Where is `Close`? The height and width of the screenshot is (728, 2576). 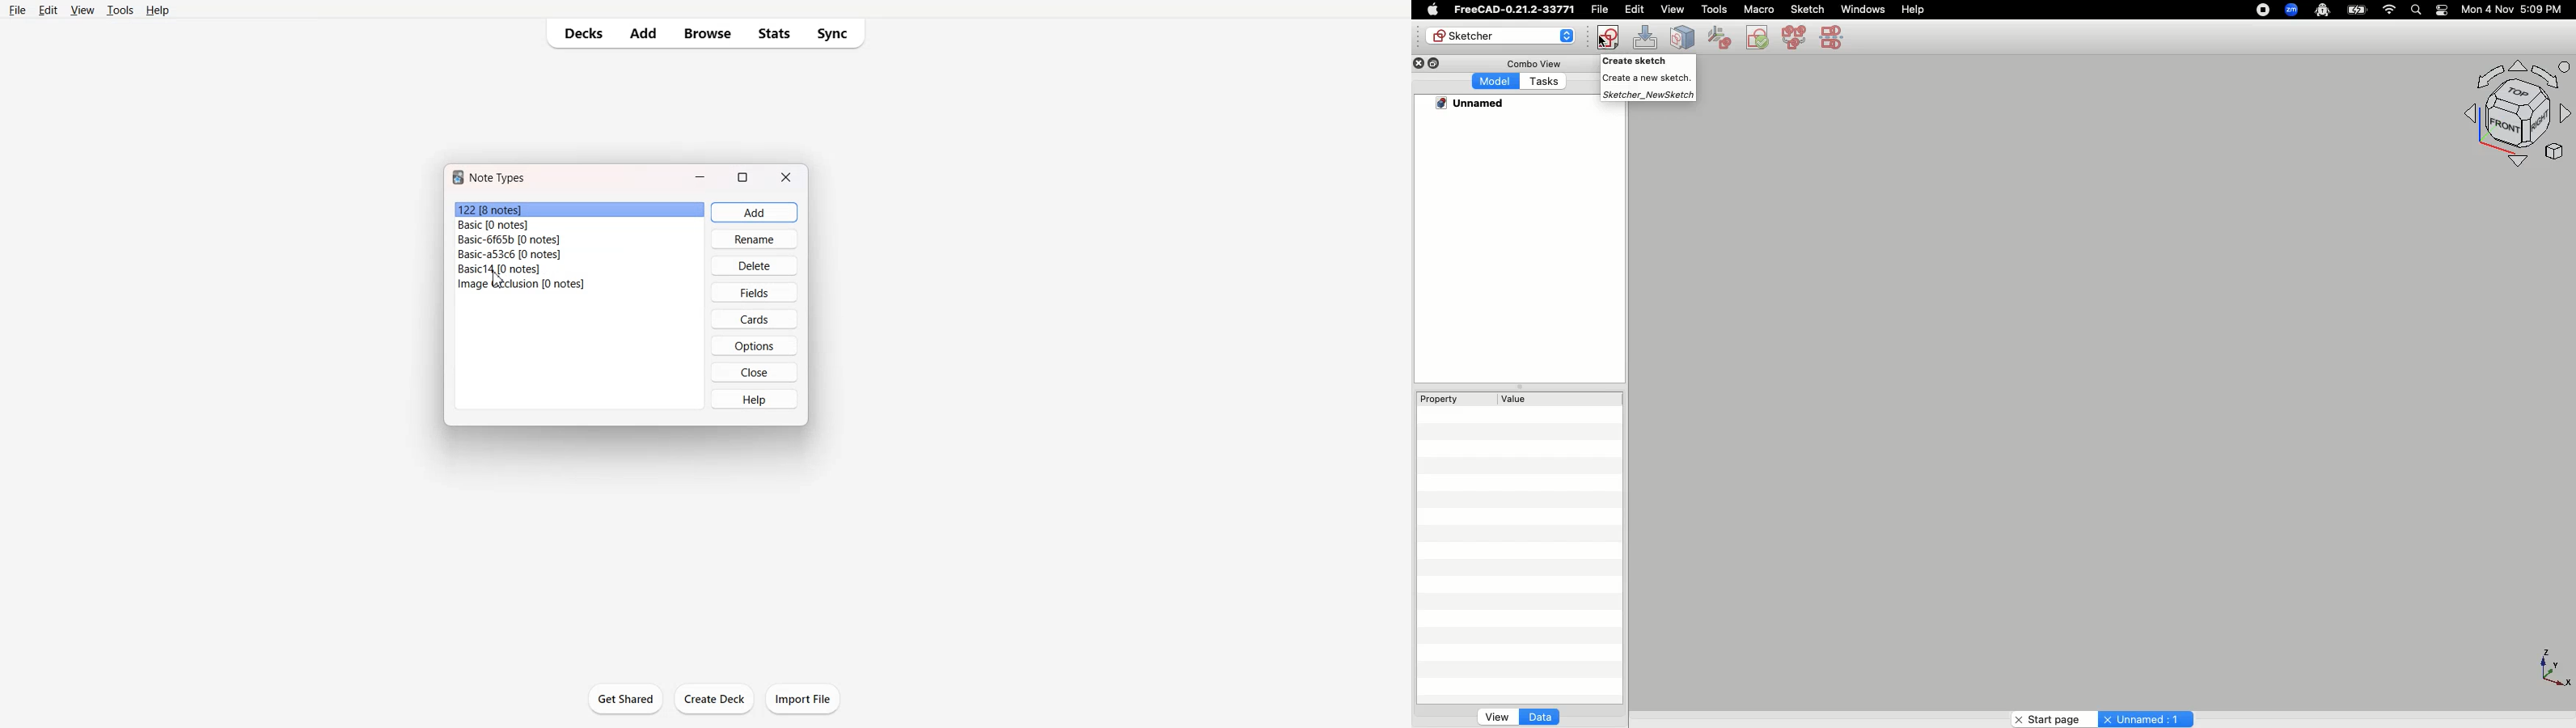
Close is located at coordinates (787, 176).